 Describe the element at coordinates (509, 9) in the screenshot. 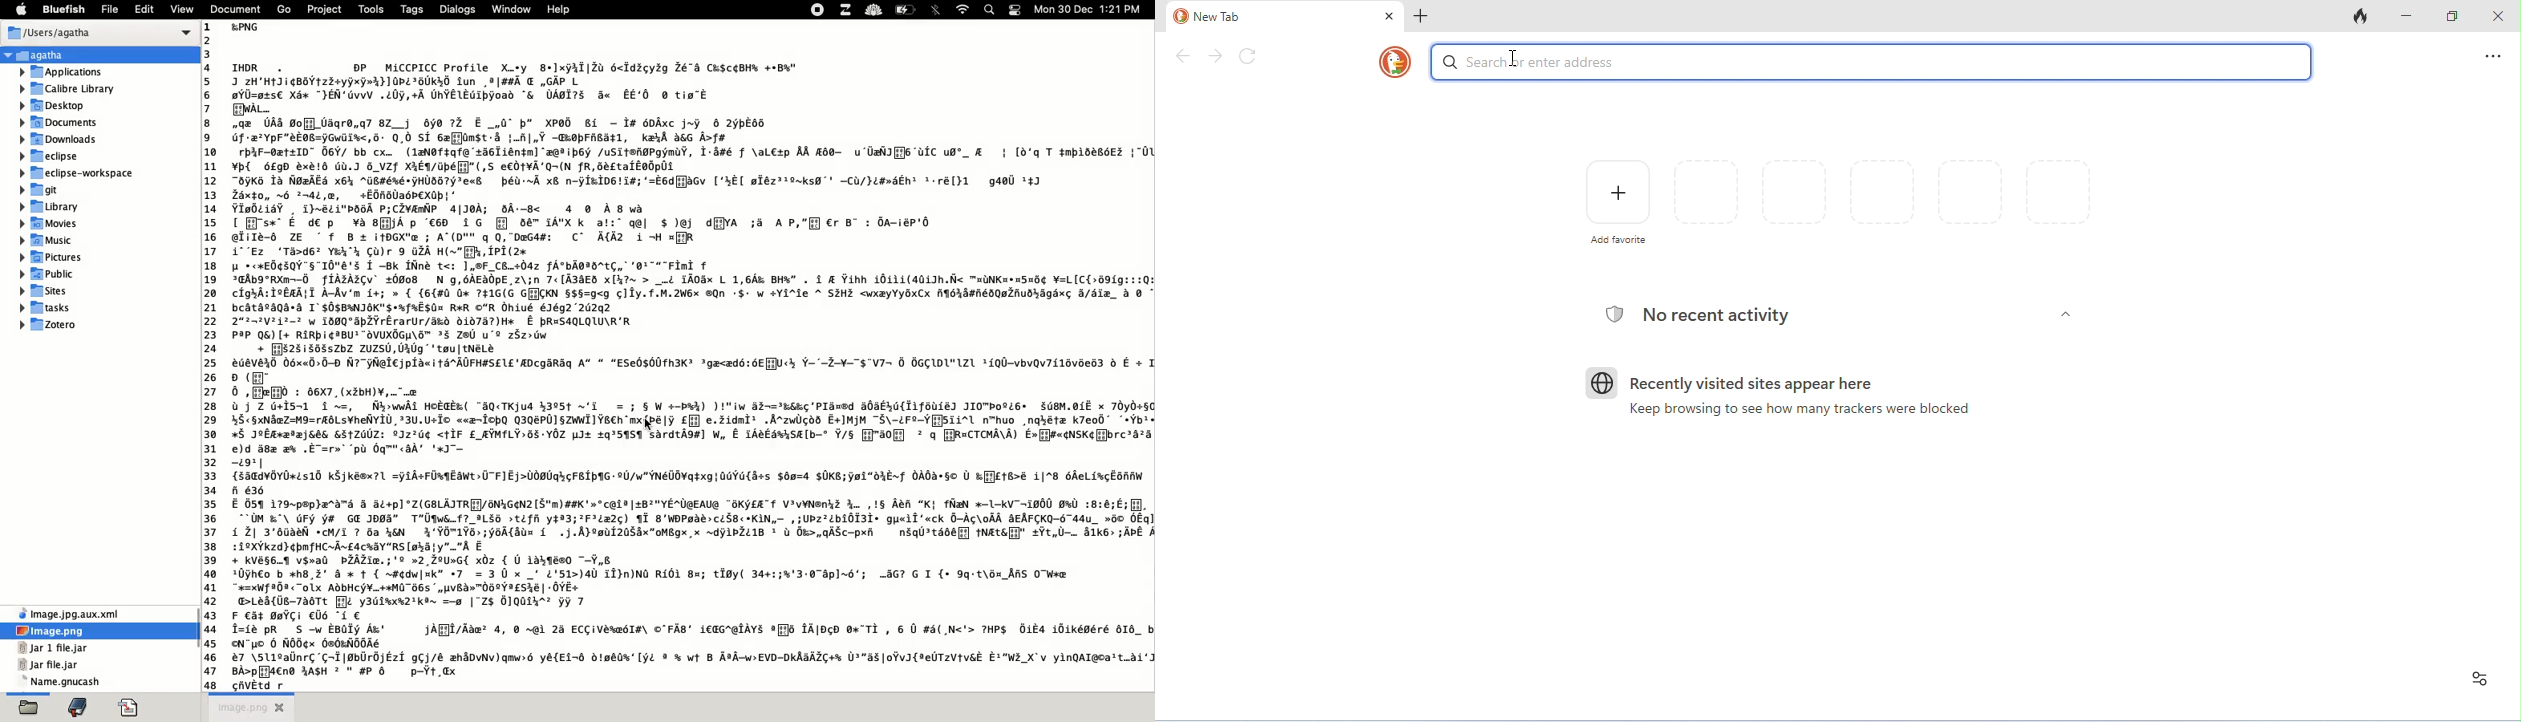

I see `window ` at that location.